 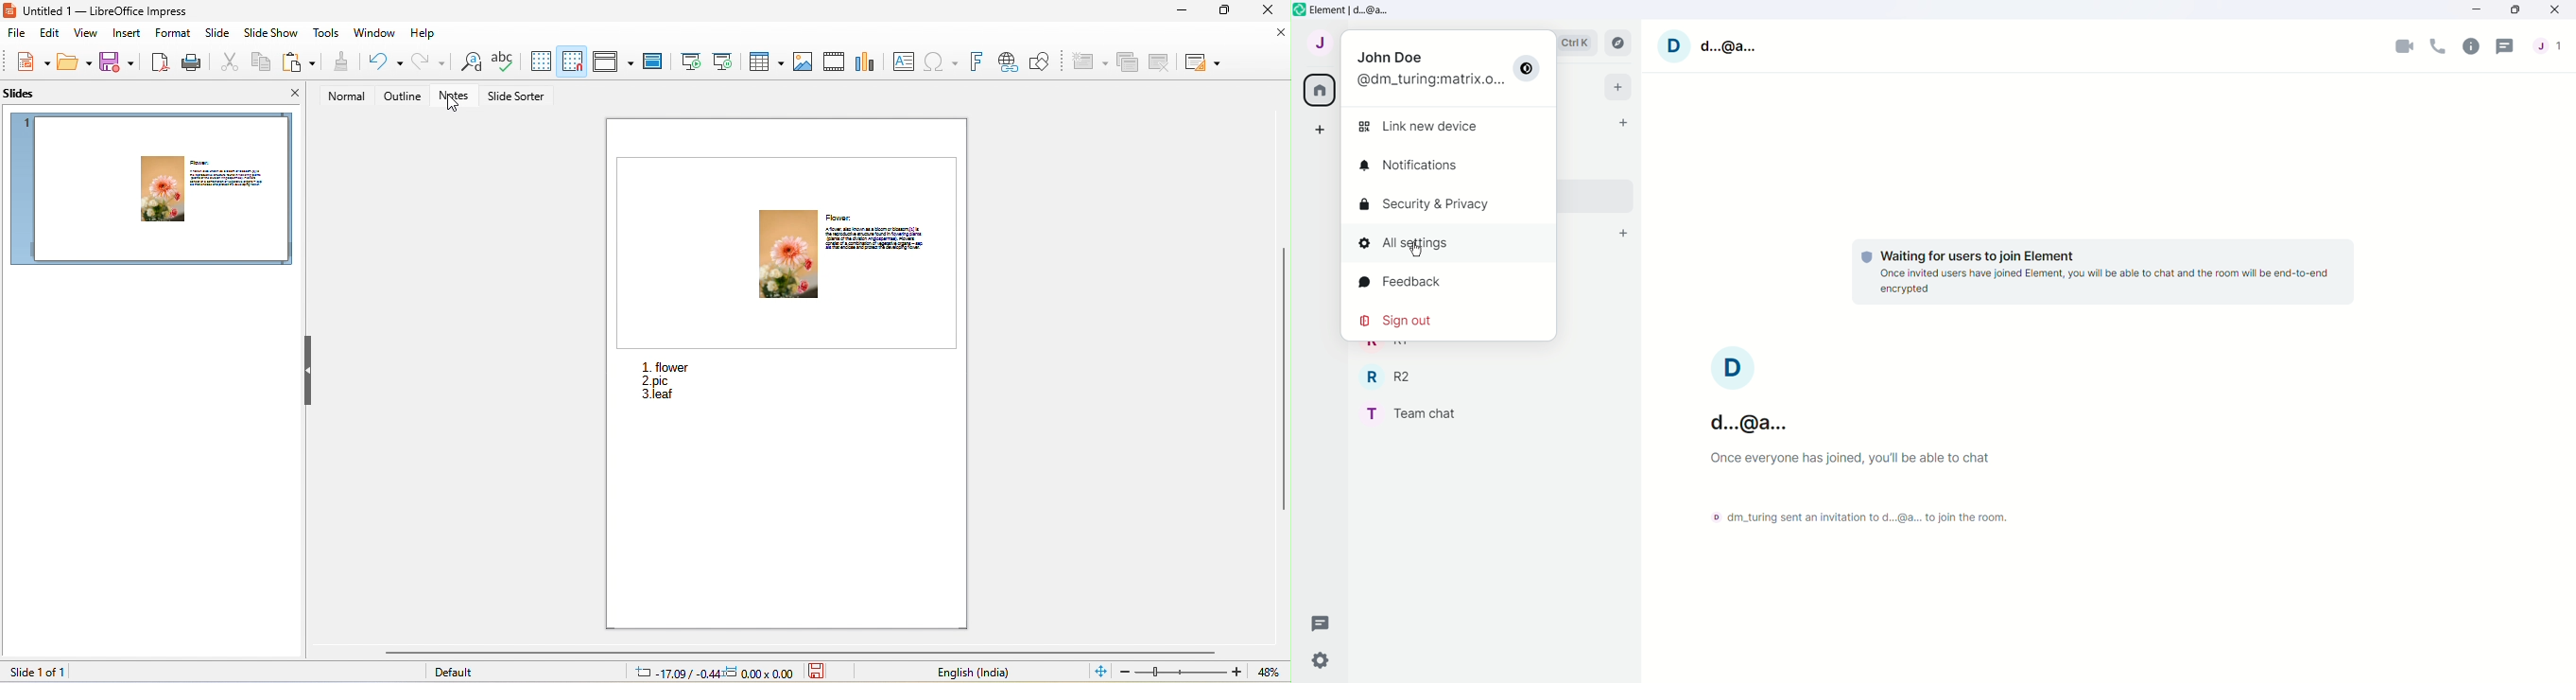 What do you see at coordinates (1618, 87) in the screenshot?
I see `Add` at bounding box center [1618, 87].